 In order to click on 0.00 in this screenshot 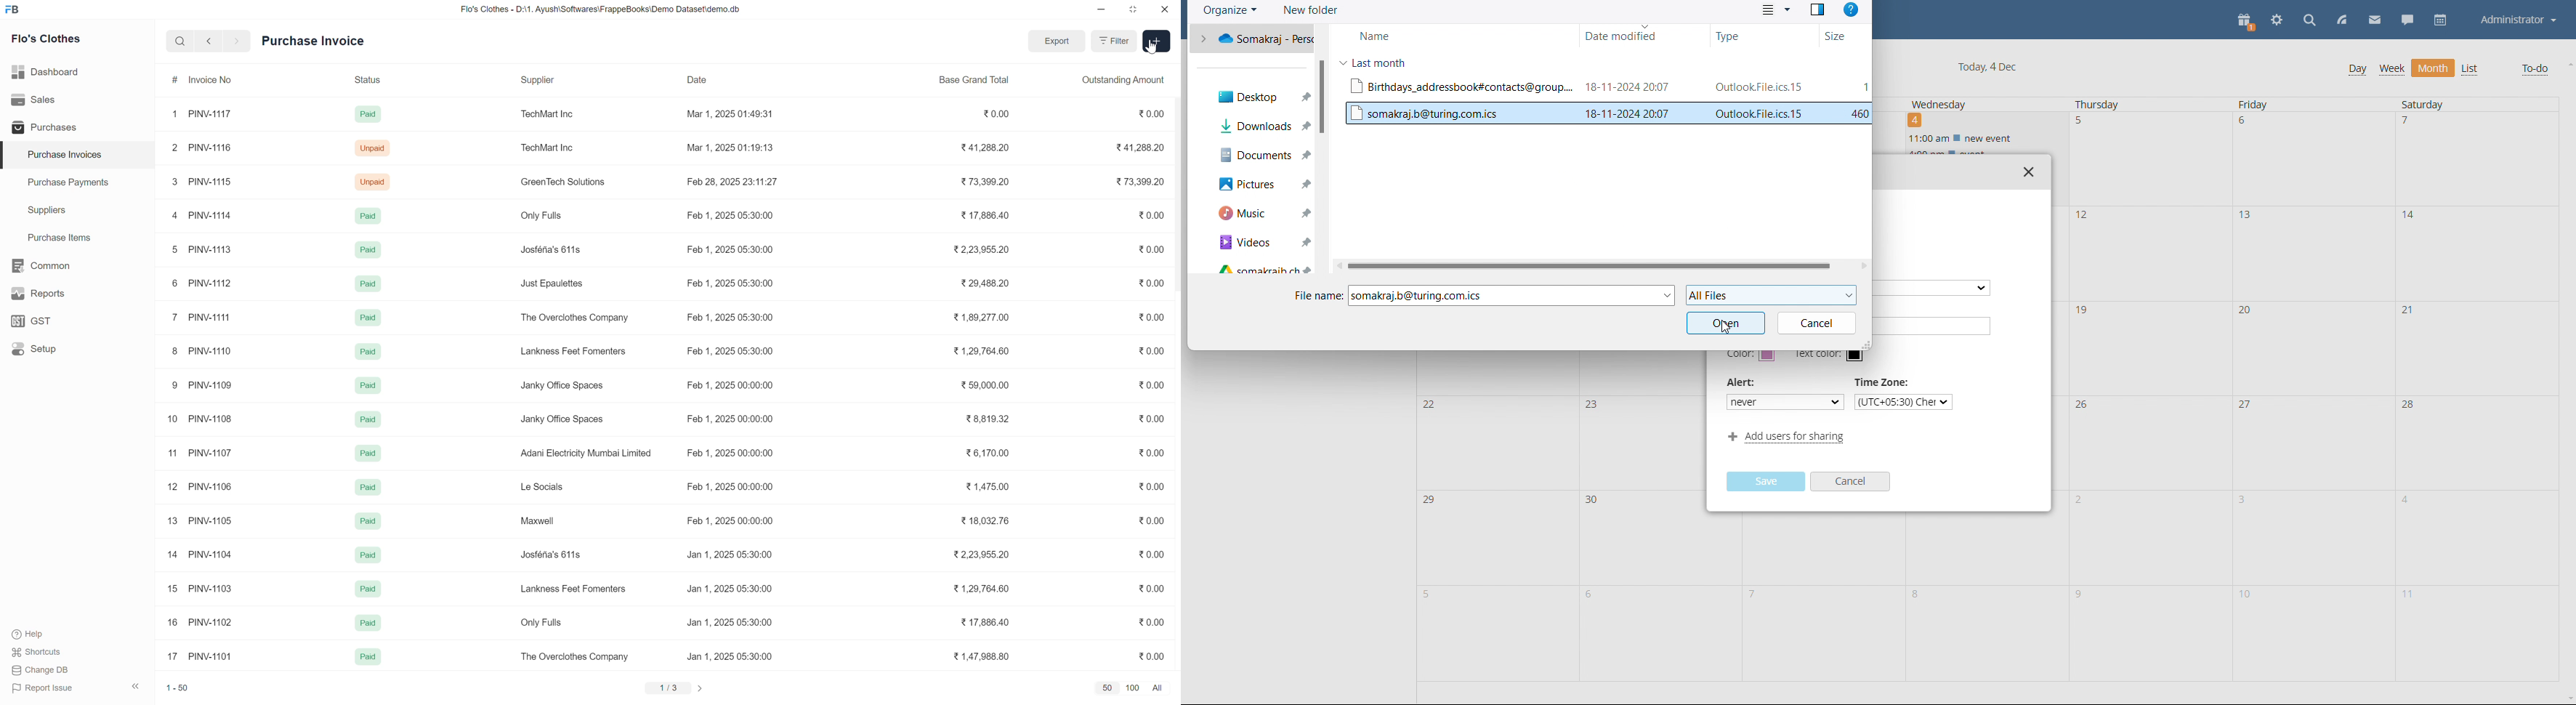, I will do `click(996, 114)`.